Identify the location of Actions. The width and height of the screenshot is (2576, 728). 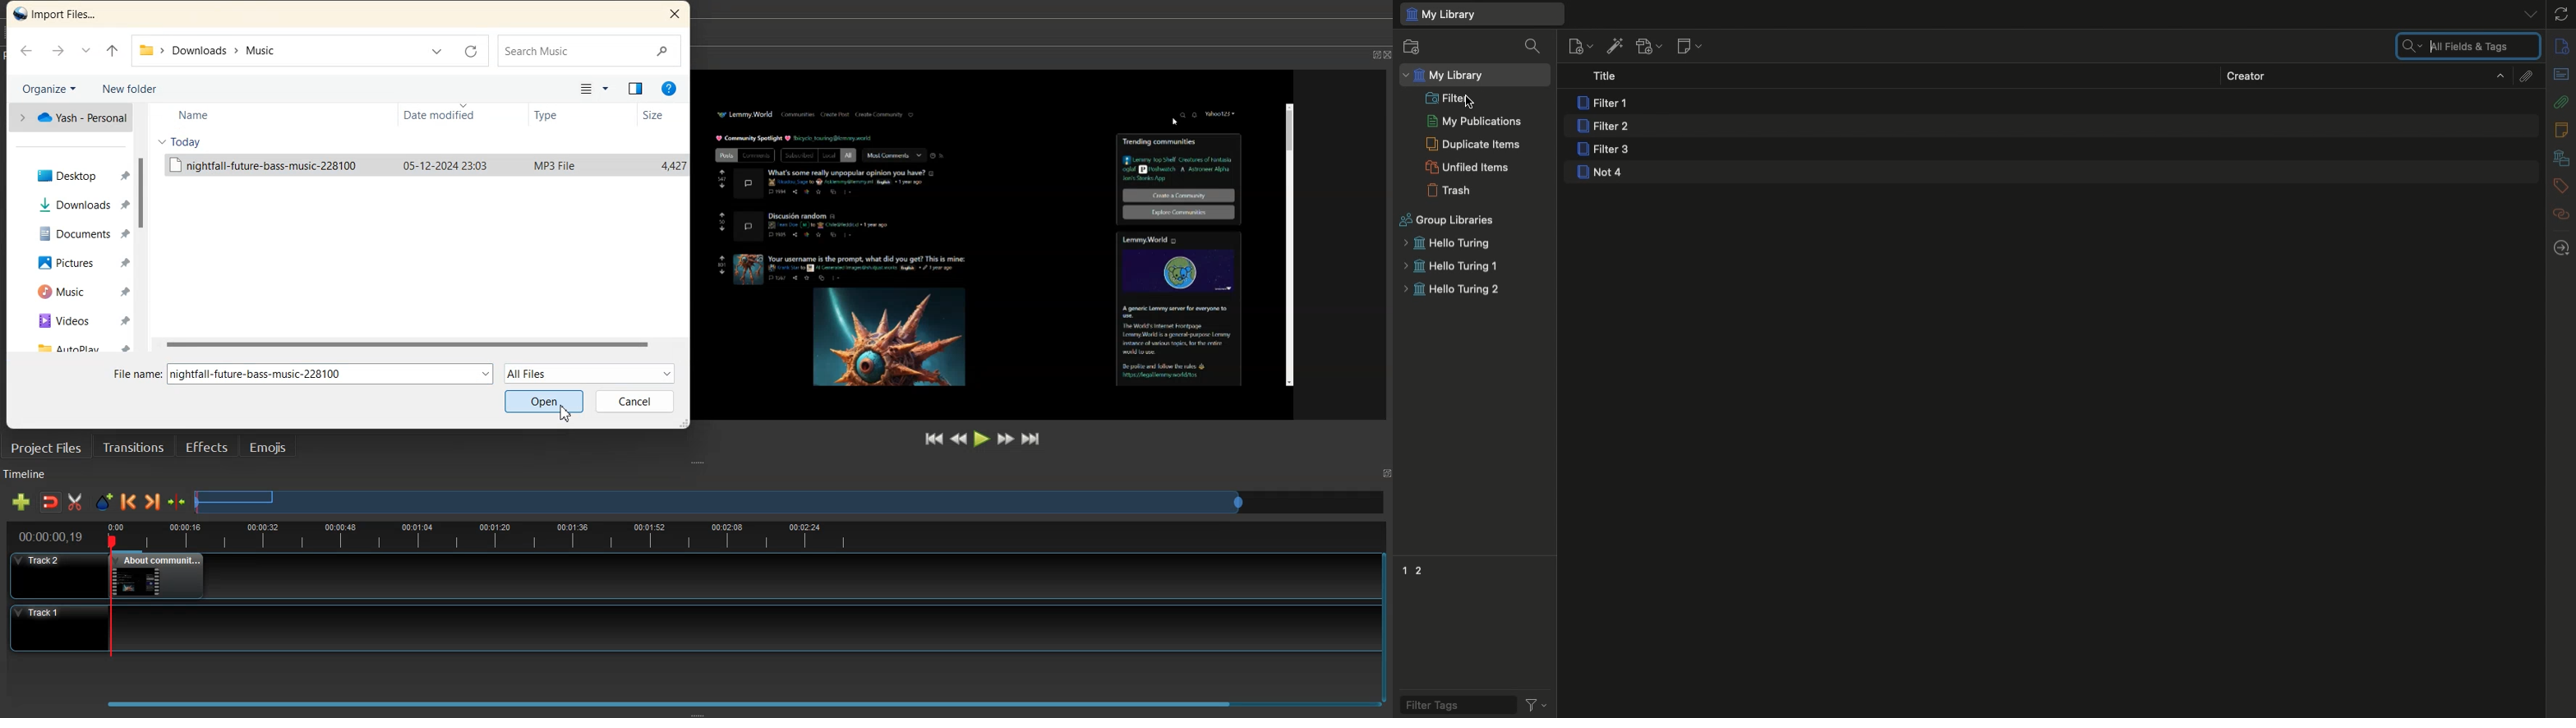
(1535, 703).